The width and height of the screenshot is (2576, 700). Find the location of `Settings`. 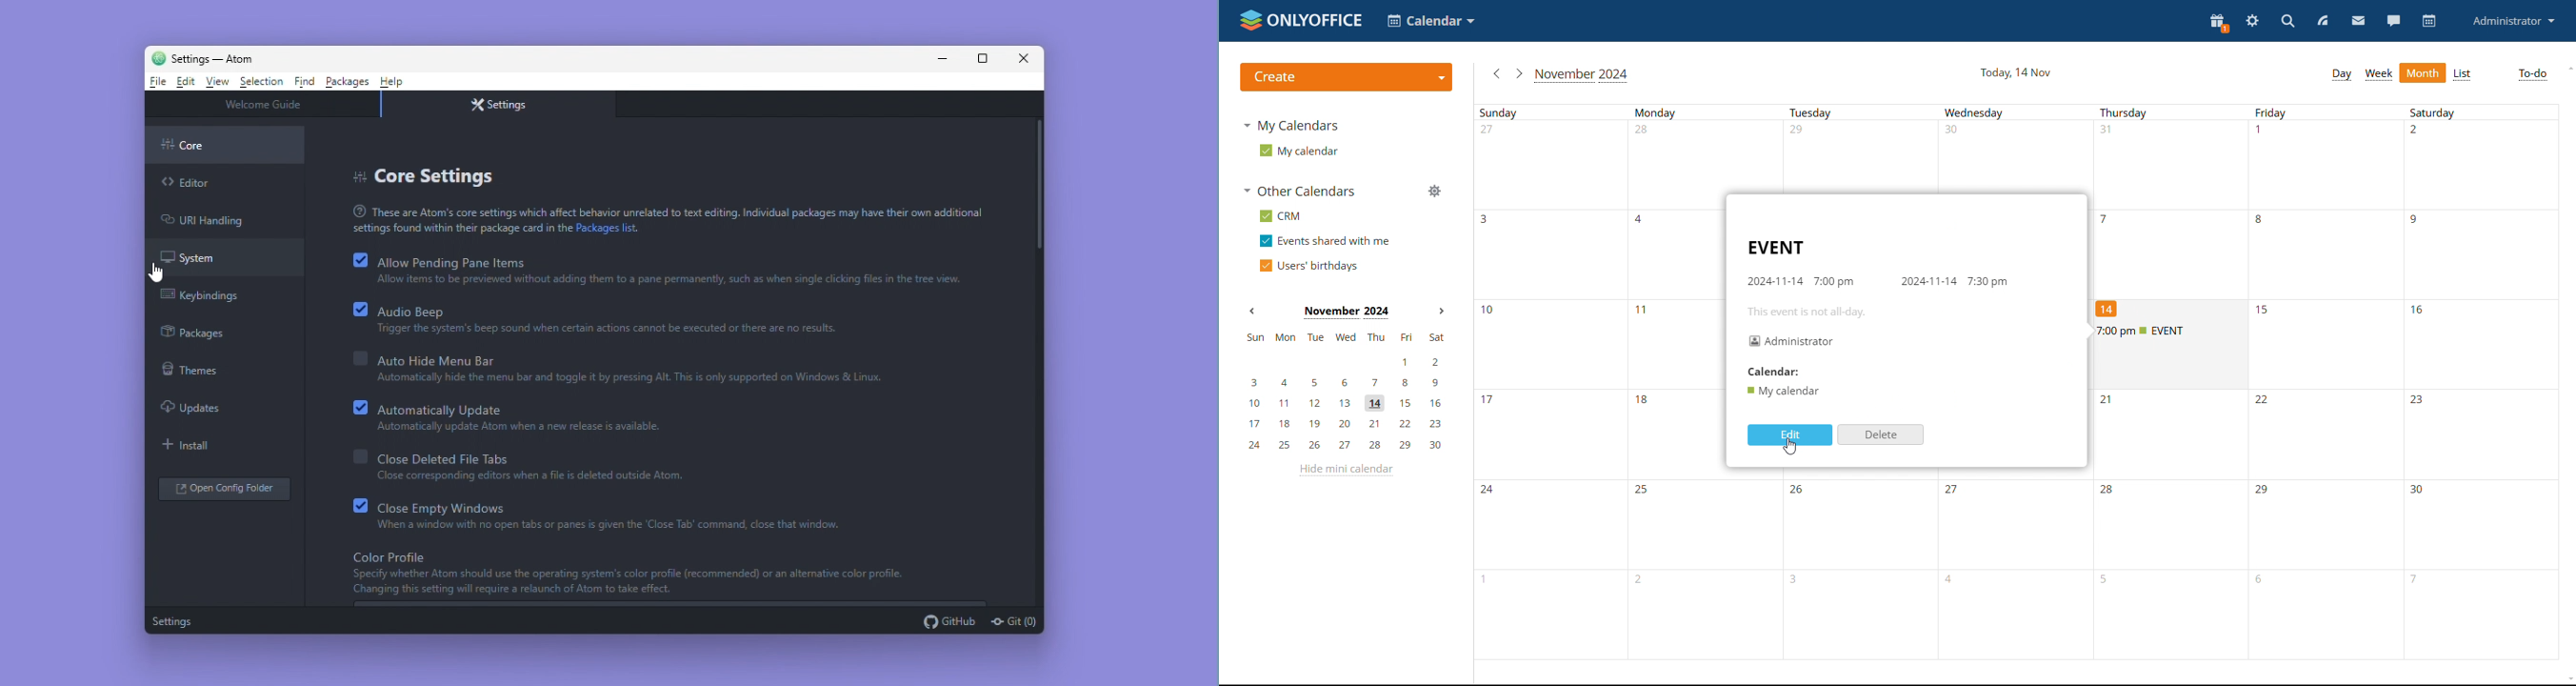

Settings is located at coordinates (190, 623).